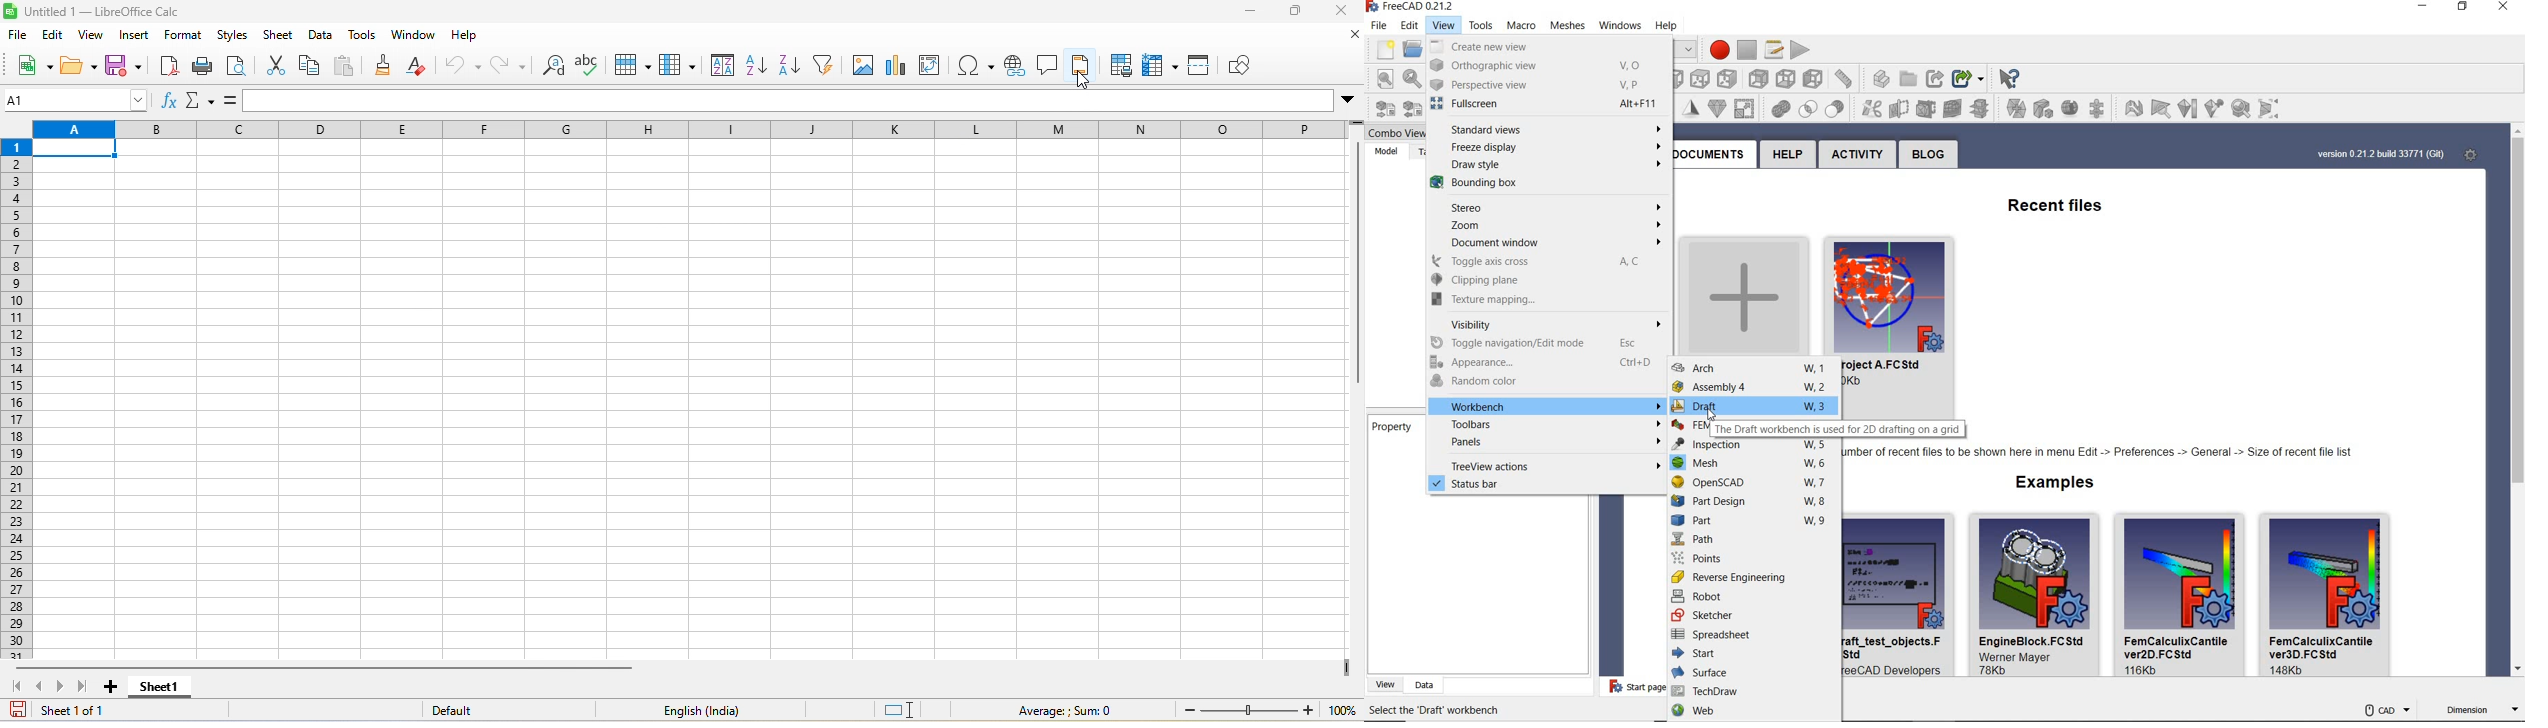 The image size is (2548, 728). What do you see at coordinates (1547, 363) in the screenshot?
I see `` at bounding box center [1547, 363].